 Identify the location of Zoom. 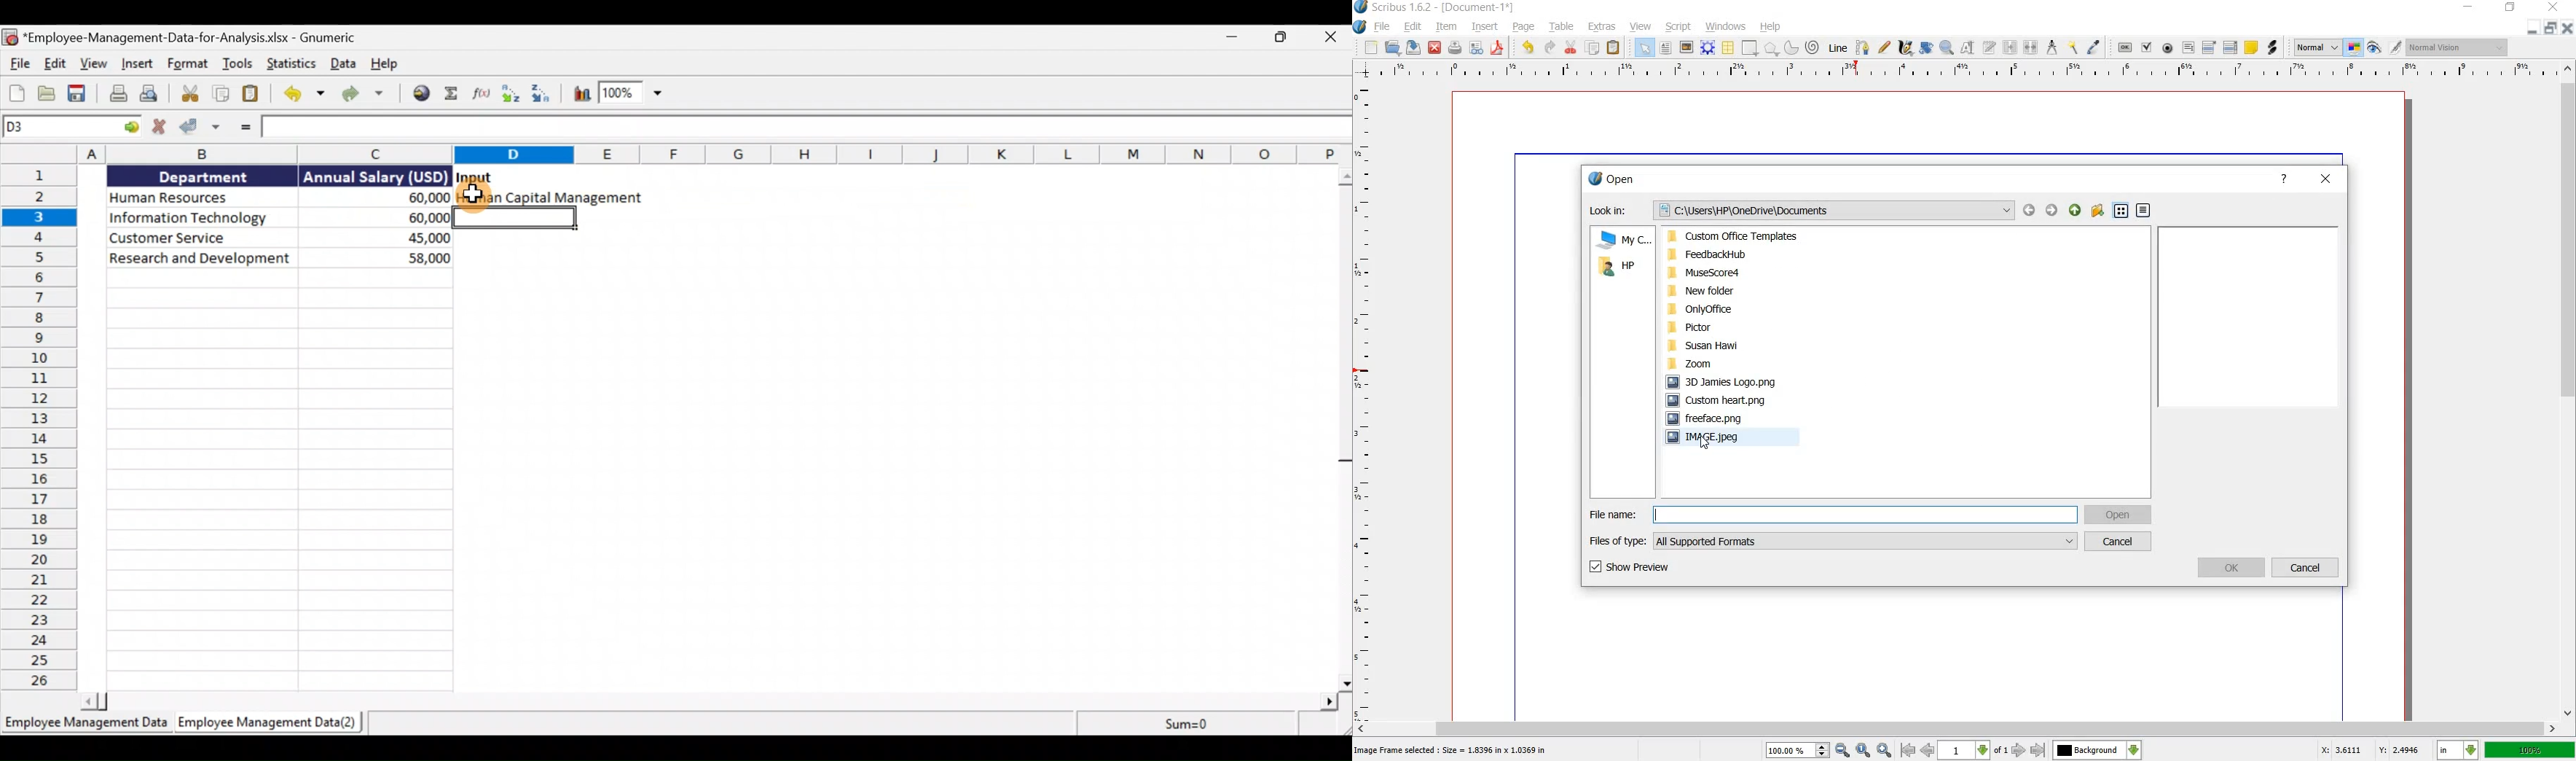
(1692, 364).